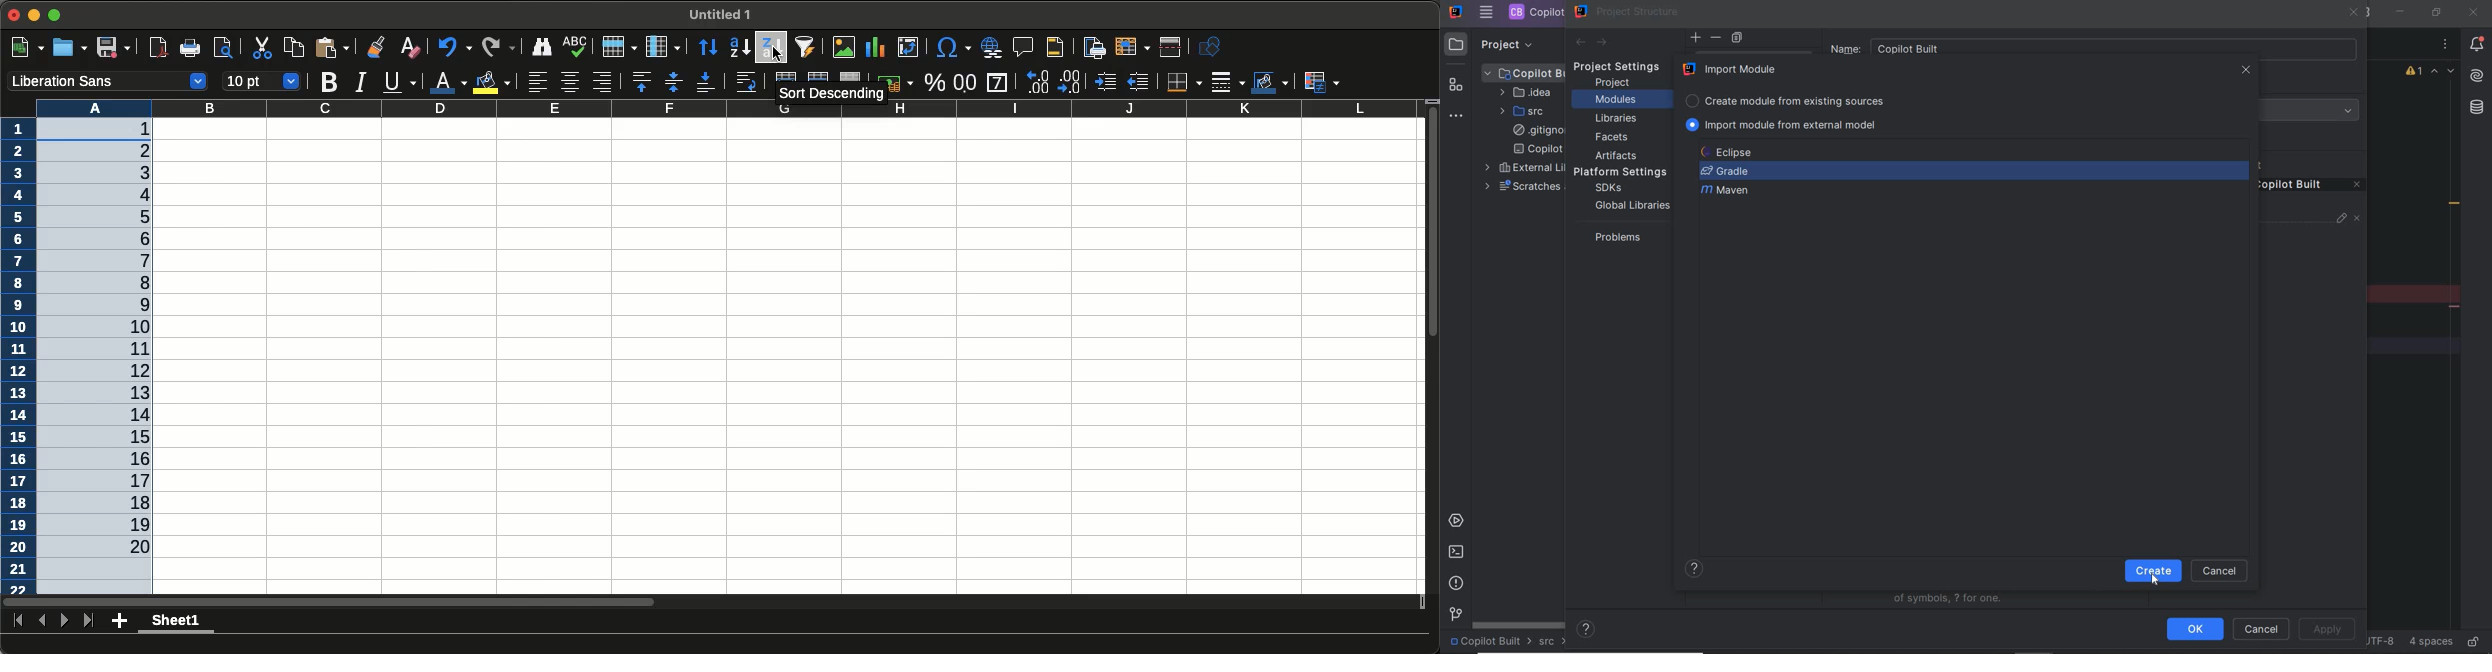  What do you see at coordinates (131, 261) in the screenshot?
I see `7` at bounding box center [131, 261].